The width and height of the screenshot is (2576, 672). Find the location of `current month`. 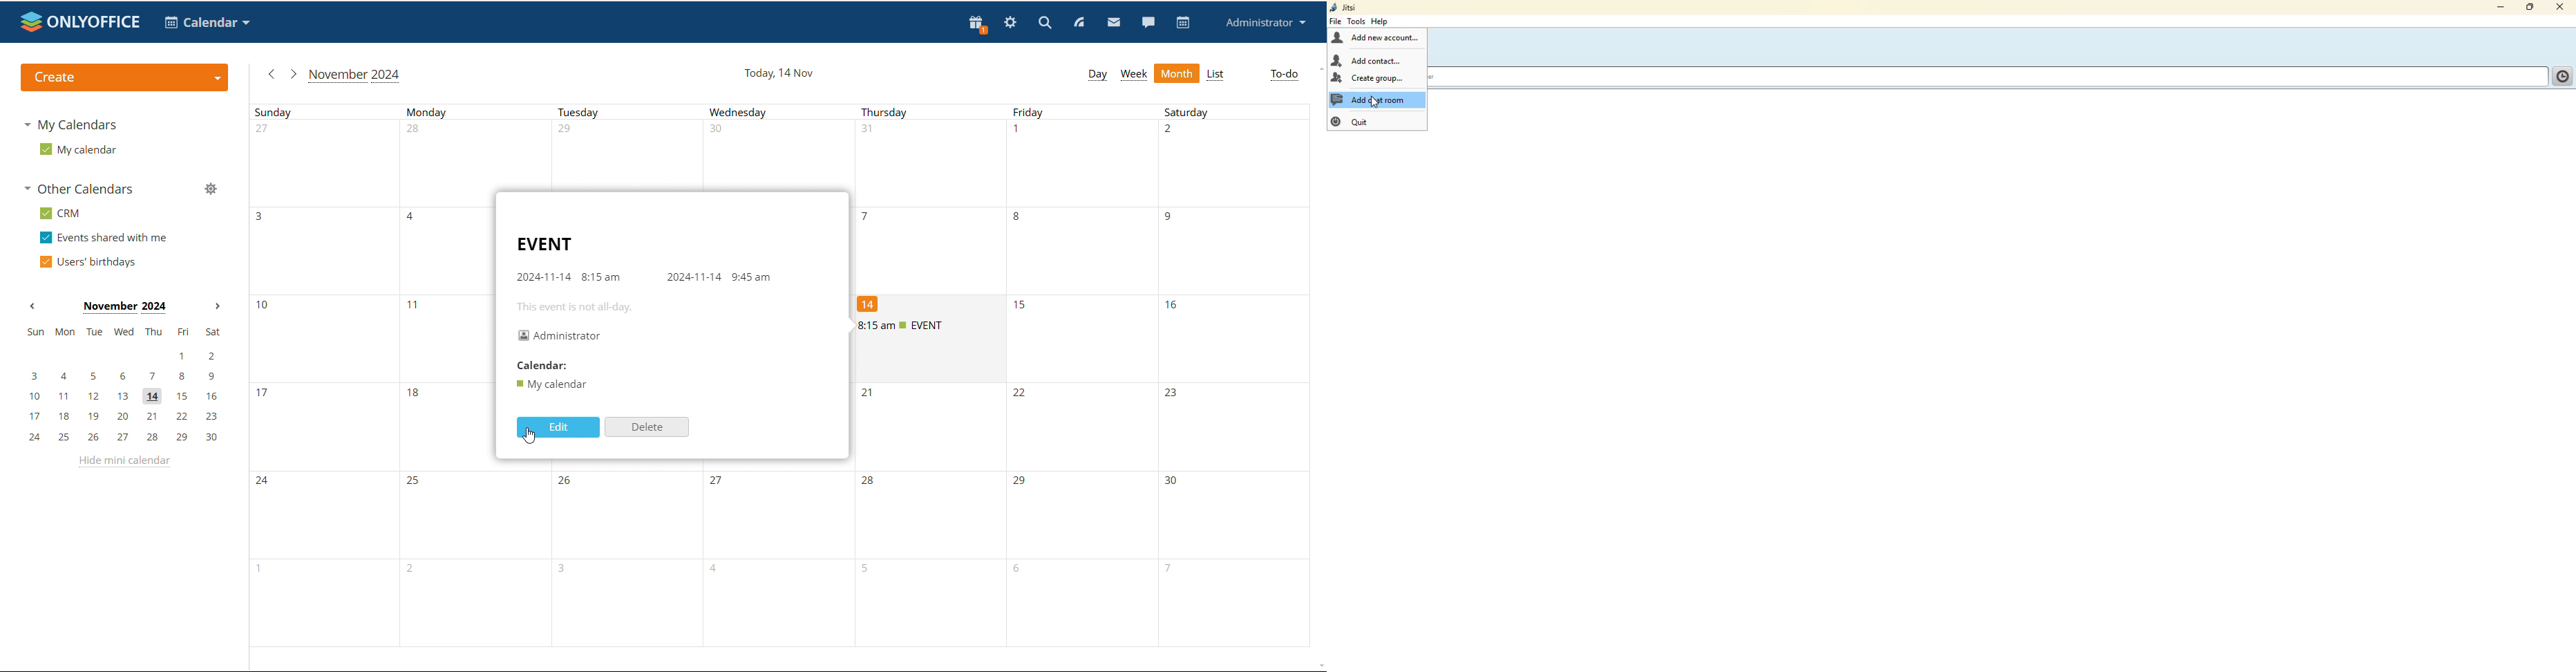

current month is located at coordinates (356, 75).